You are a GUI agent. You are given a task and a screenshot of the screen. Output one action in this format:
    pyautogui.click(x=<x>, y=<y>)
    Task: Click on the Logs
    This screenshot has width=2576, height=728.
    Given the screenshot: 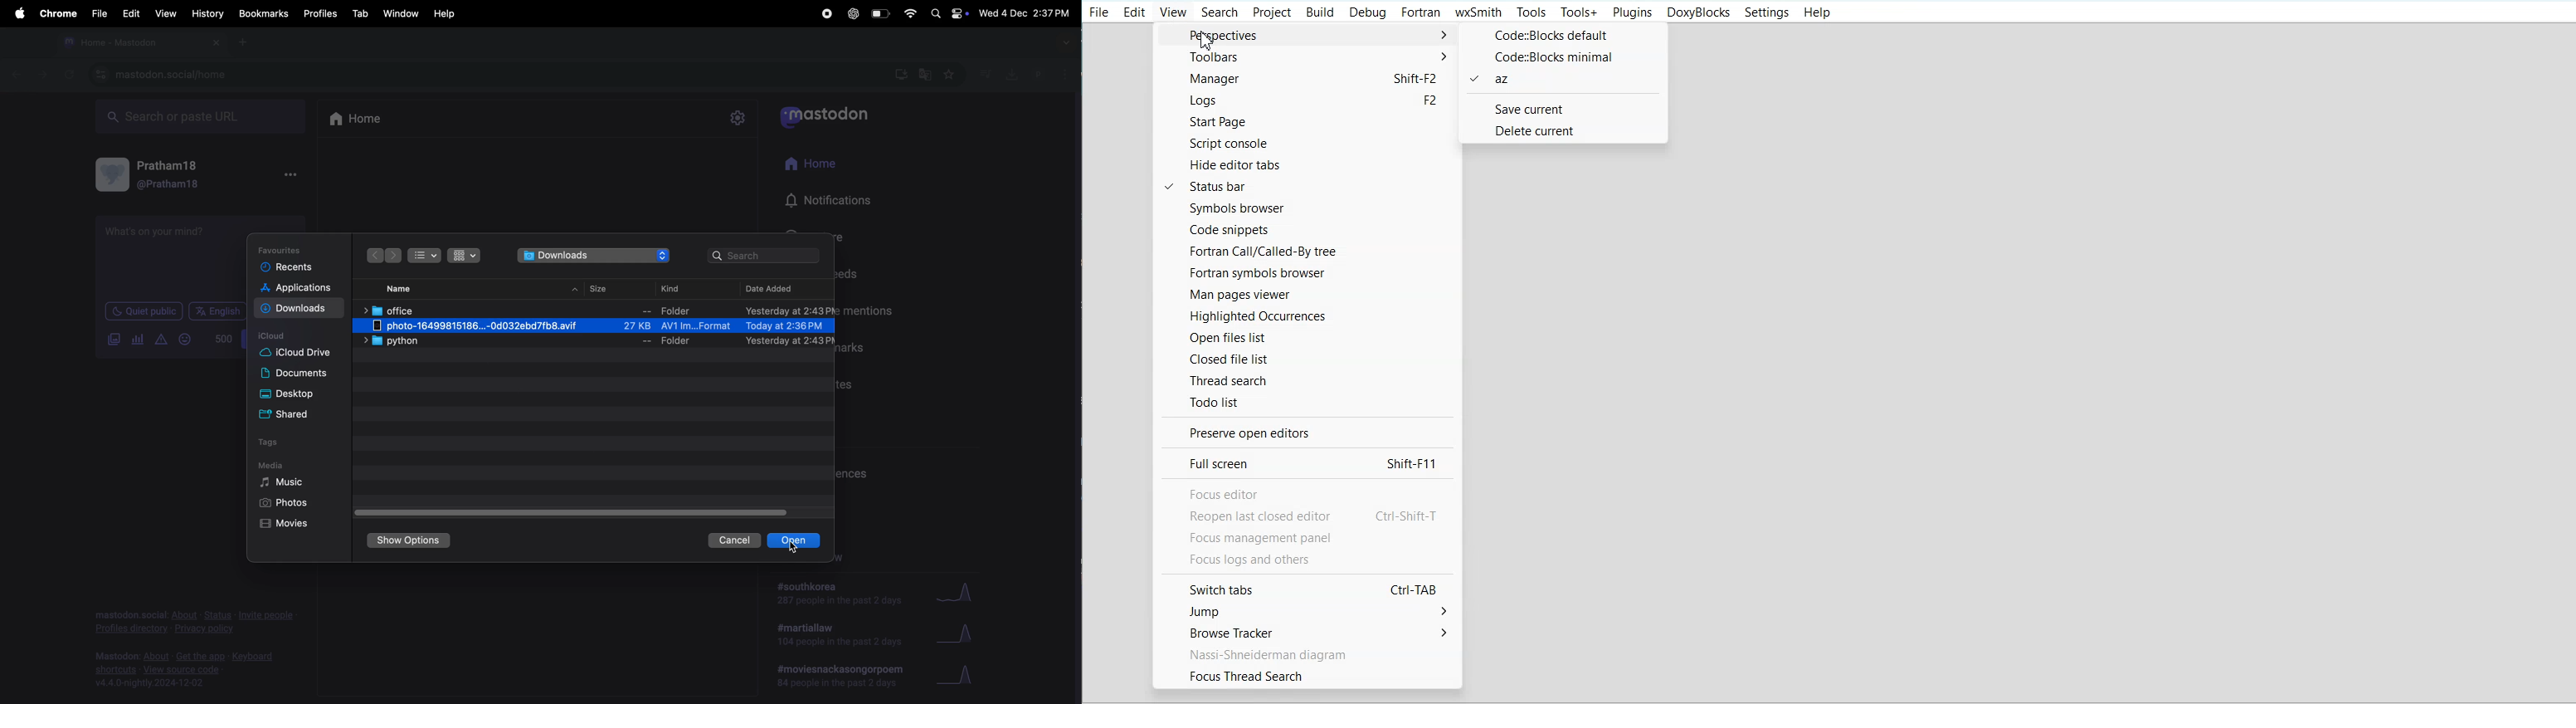 What is the action you would take?
    pyautogui.click(x=1308, y=101)
    